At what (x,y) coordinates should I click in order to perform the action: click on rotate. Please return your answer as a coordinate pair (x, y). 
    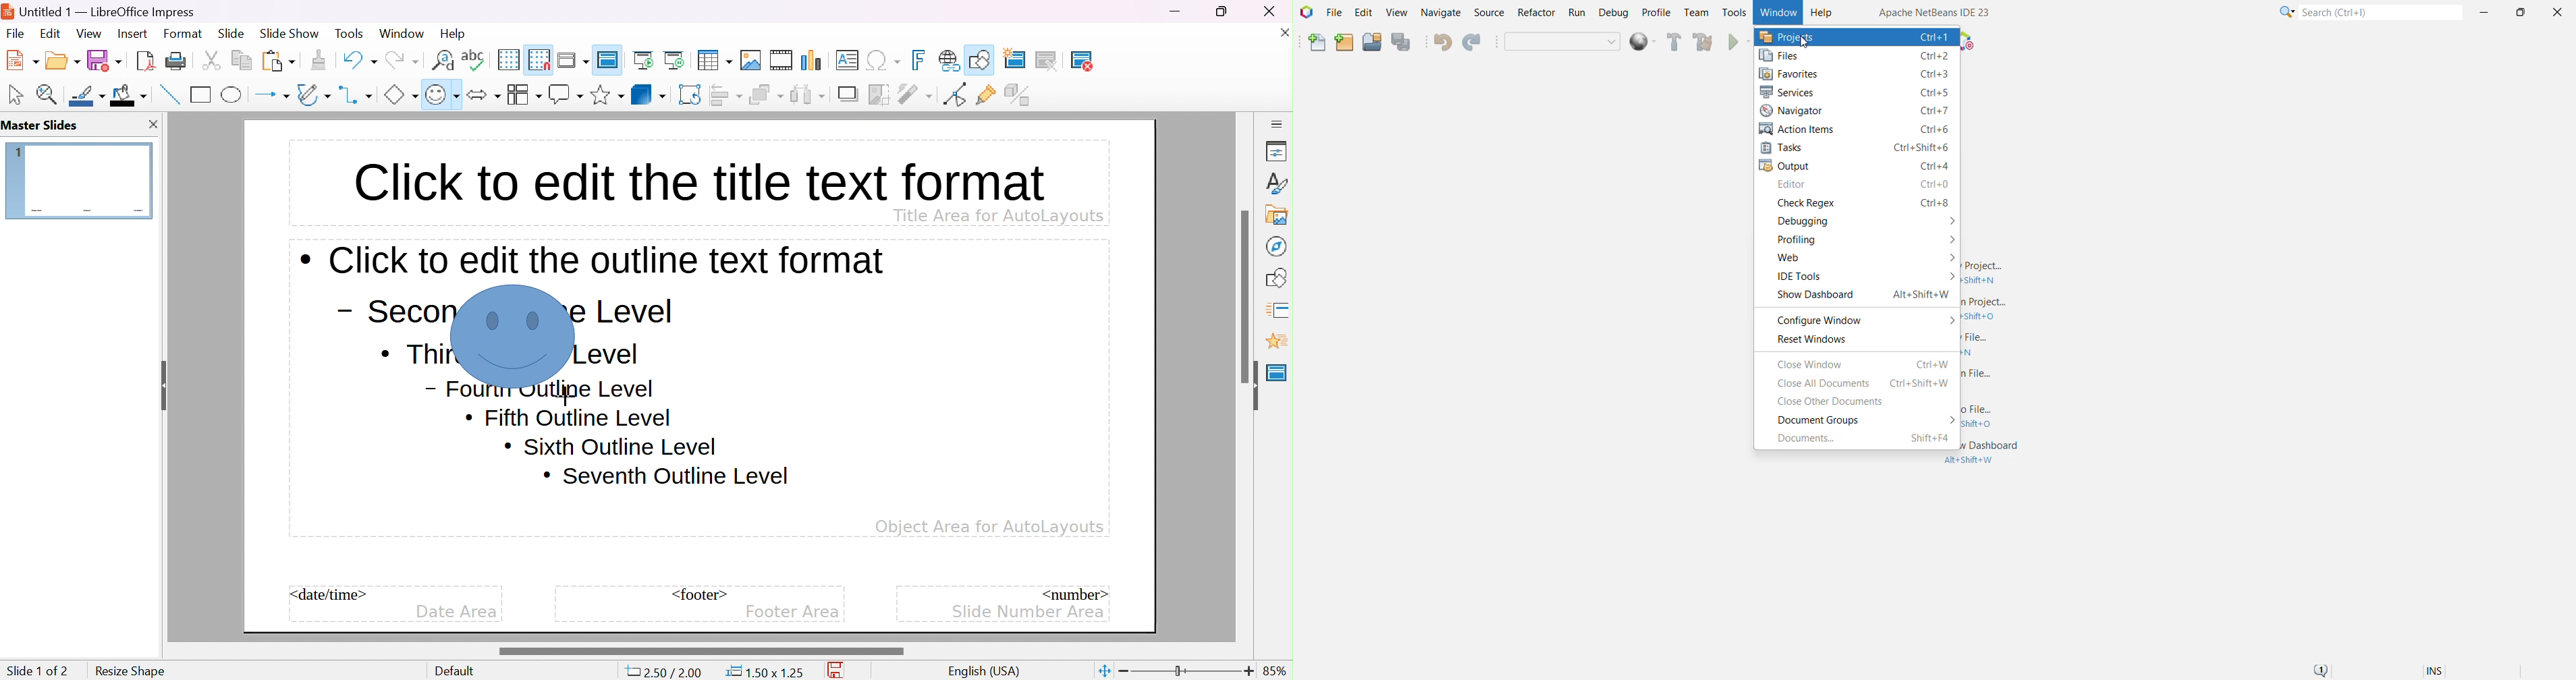
    Looking at the image, I should click on (691, 94).